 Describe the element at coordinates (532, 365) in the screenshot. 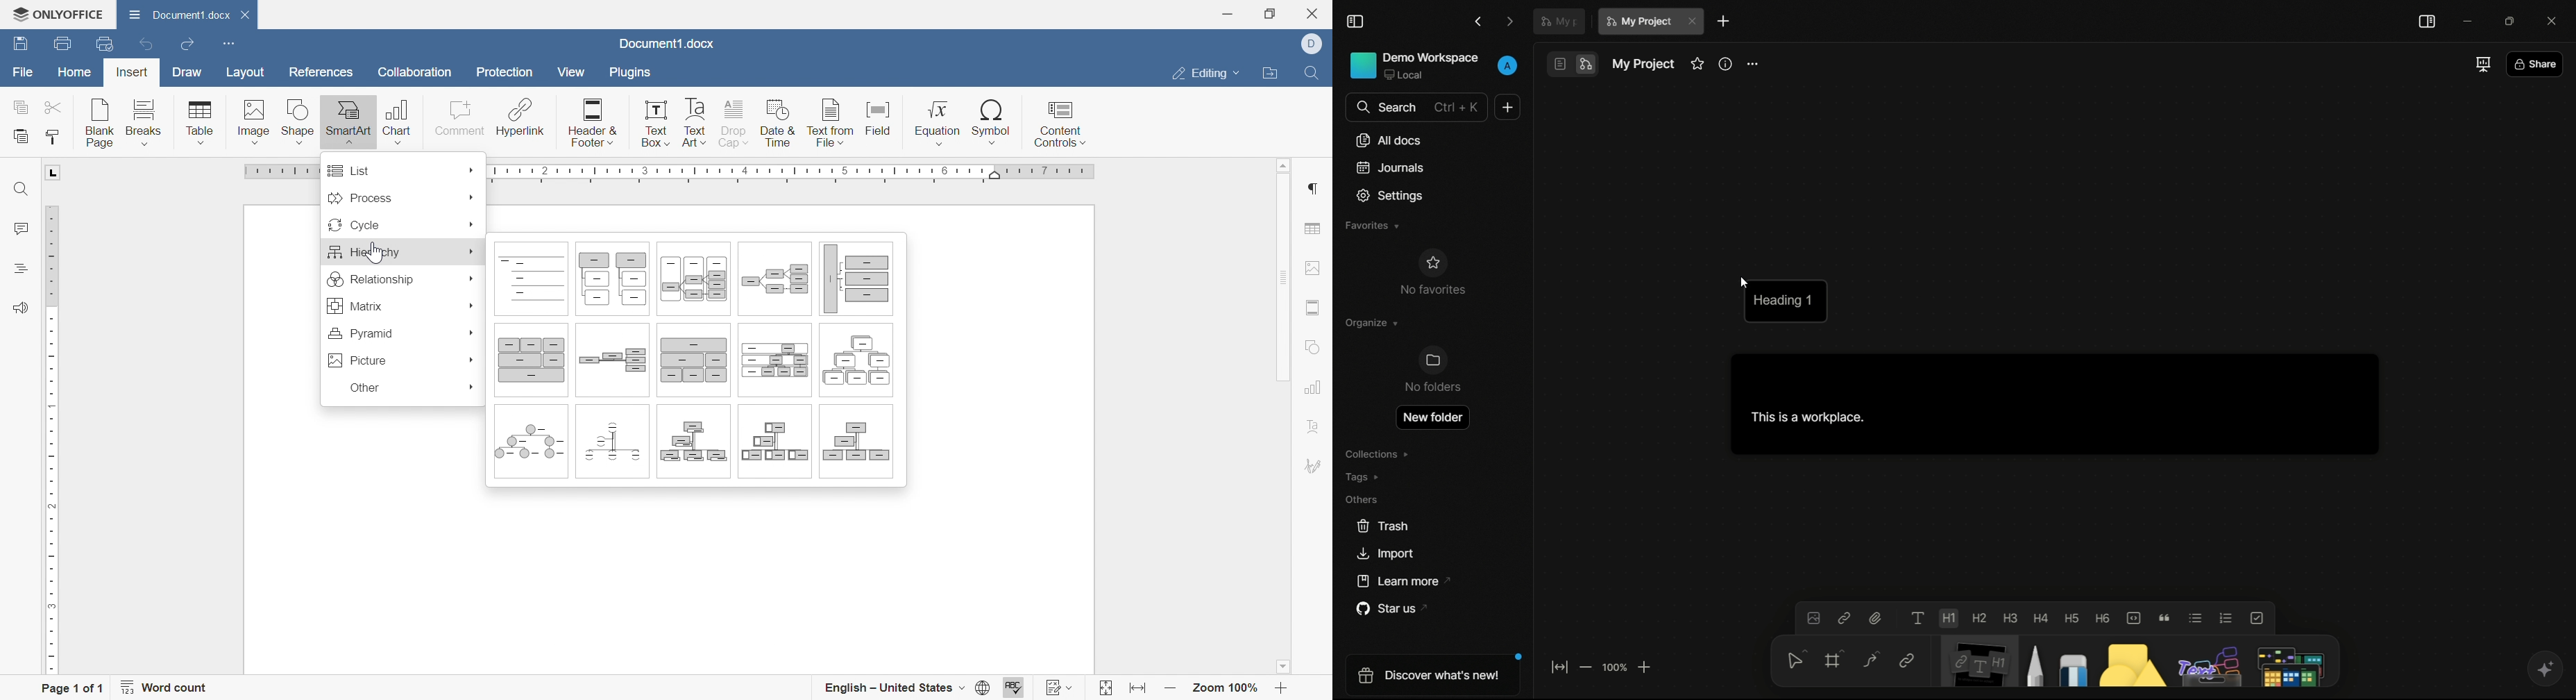

I see `Architecture layout` at that location.